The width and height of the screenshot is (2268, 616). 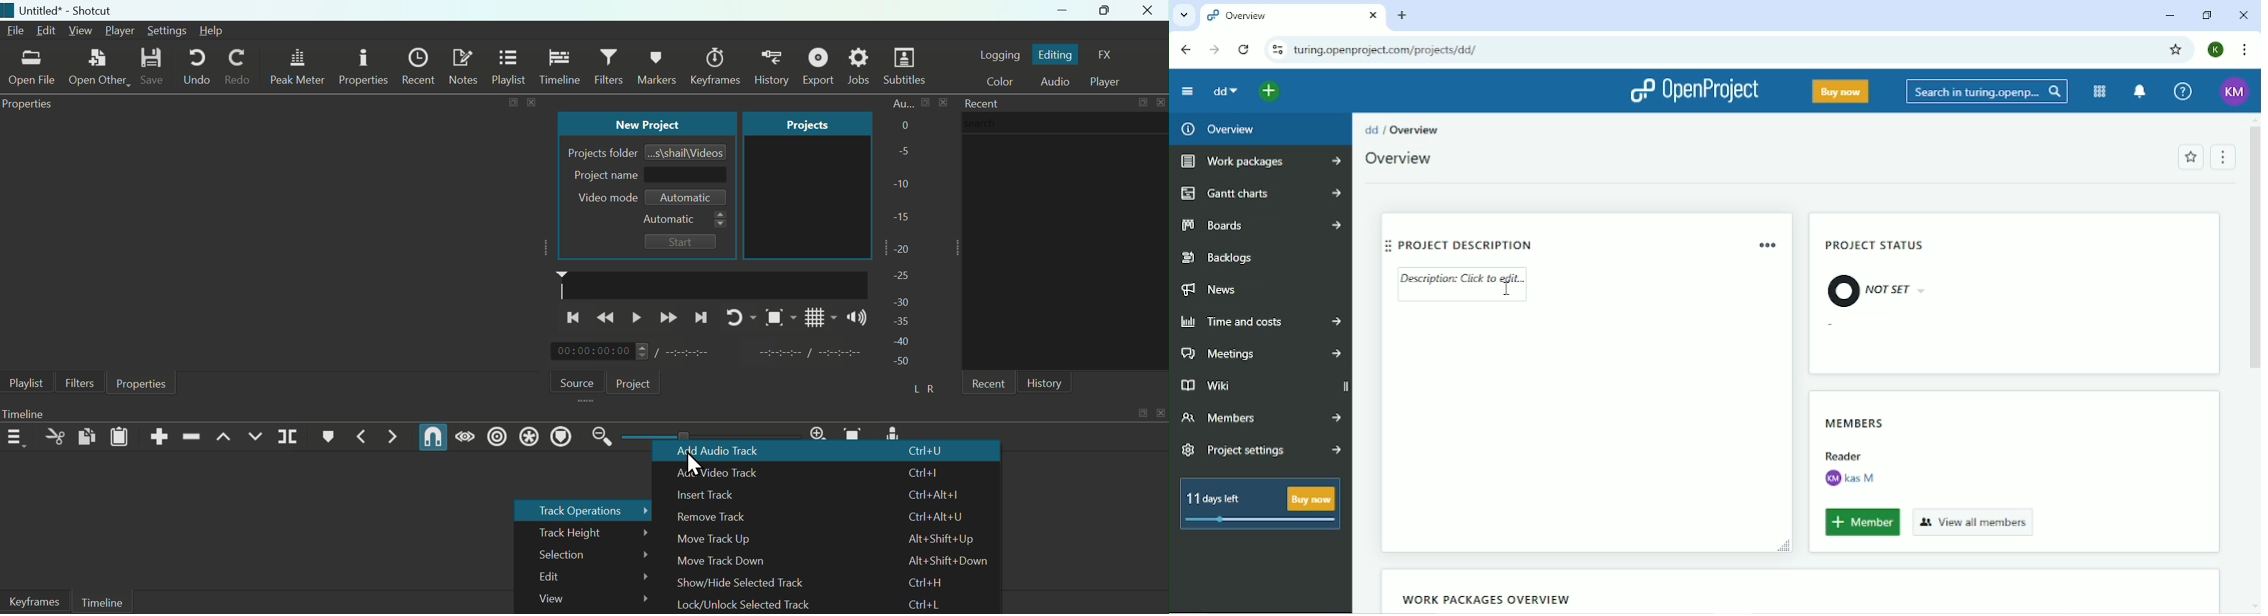 What do you see at coordinates (599, 352) in the screenshot?
I see `00:00:00:00` at bounding box center [599, 352].